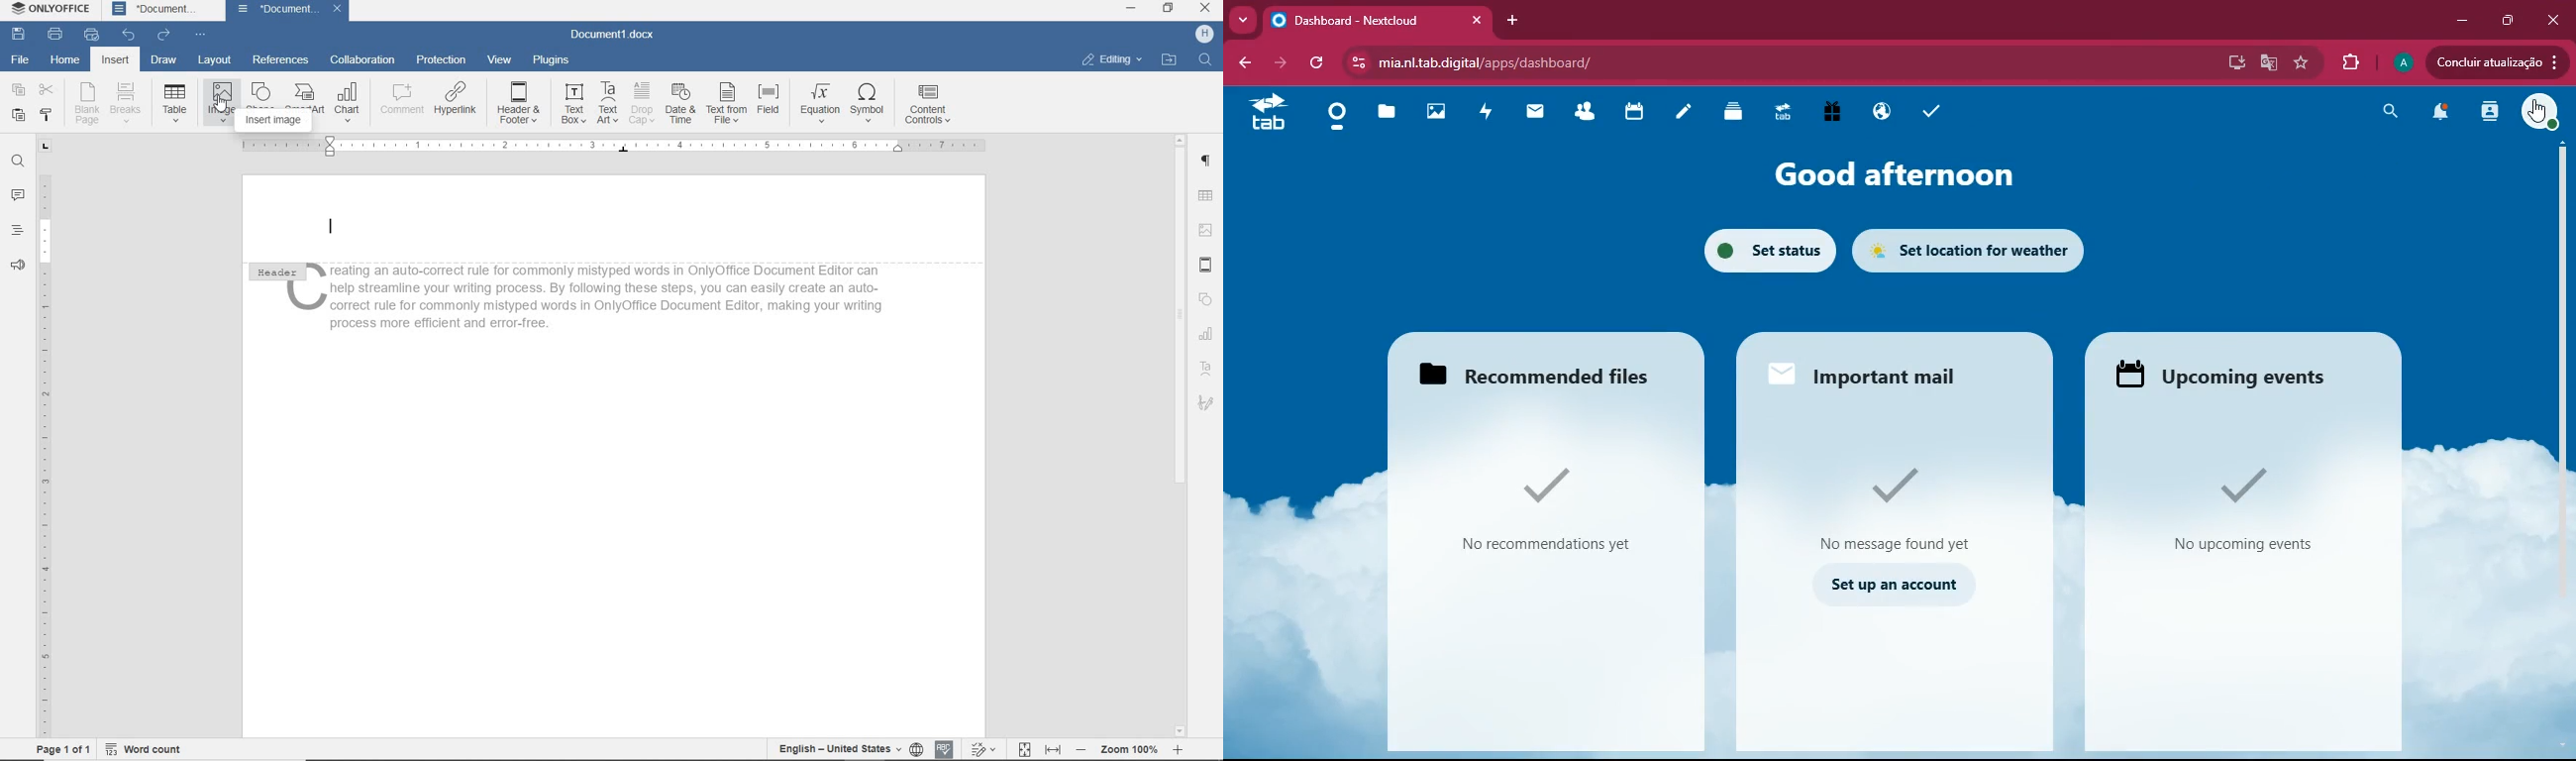 The width and height of the screenshot is (2576, 784). I want to click on SIGNATURE, so click(1208, 405).